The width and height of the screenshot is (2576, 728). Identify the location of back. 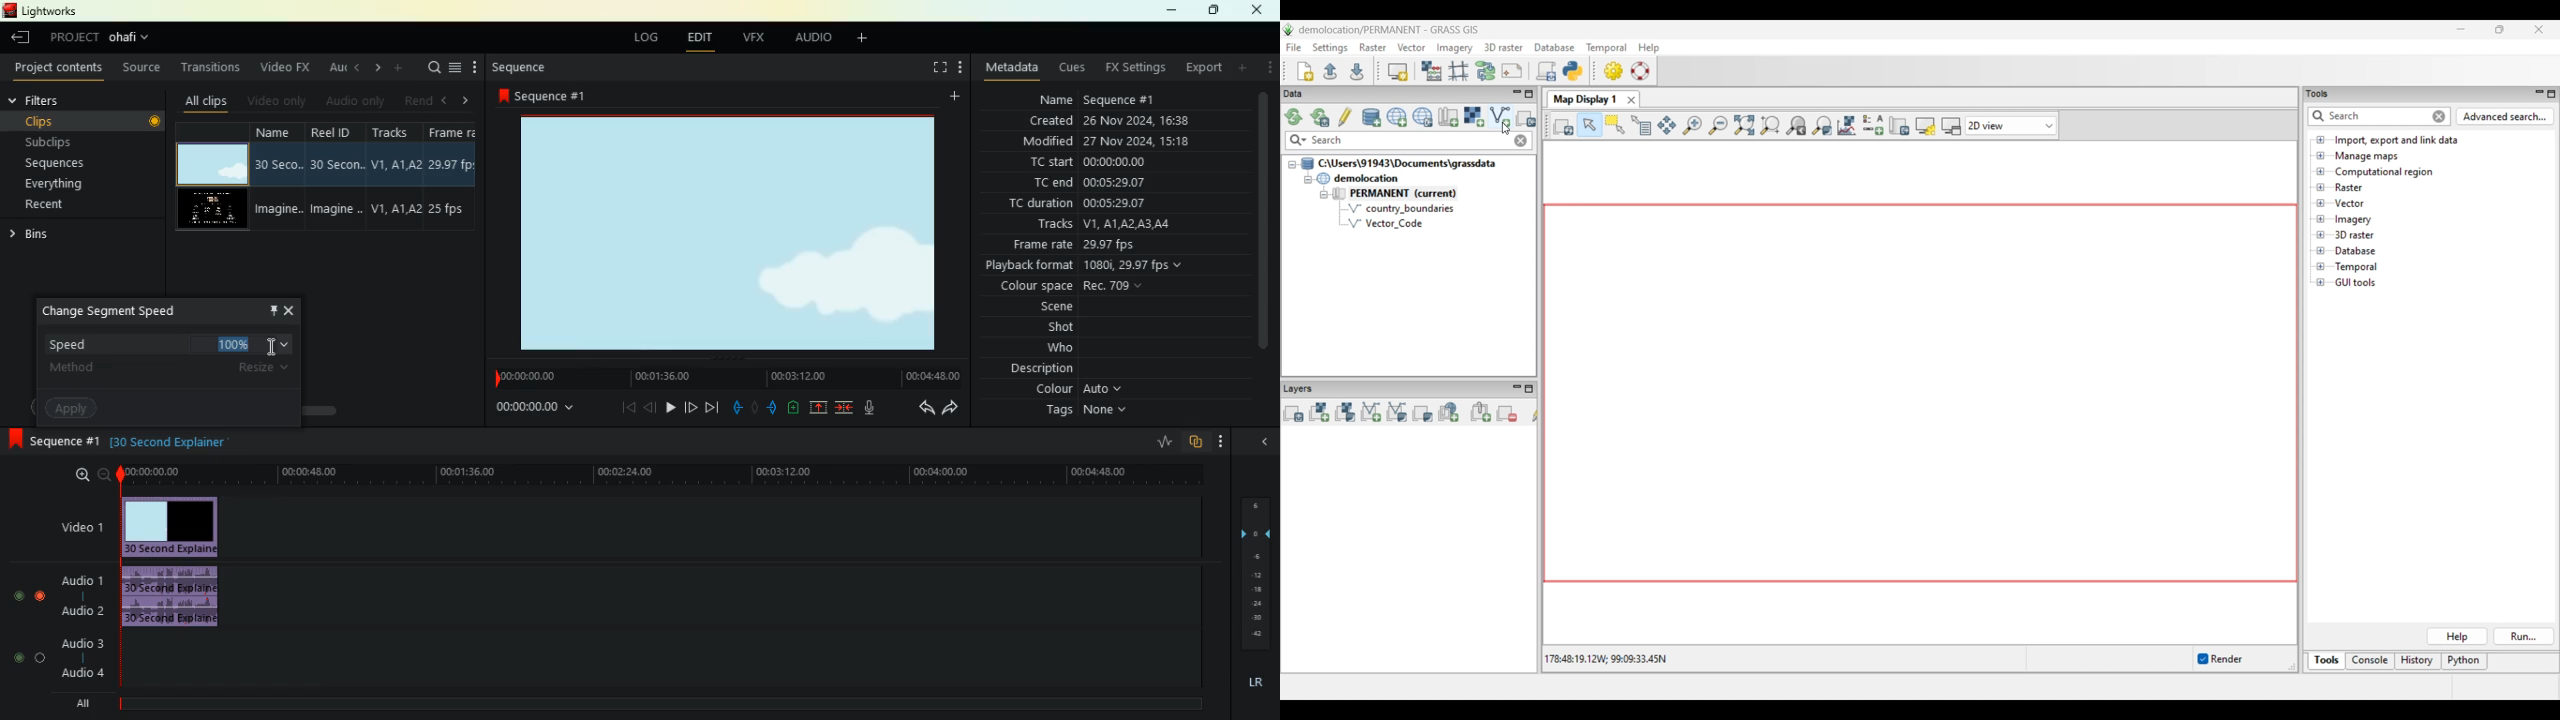
(920, 407).